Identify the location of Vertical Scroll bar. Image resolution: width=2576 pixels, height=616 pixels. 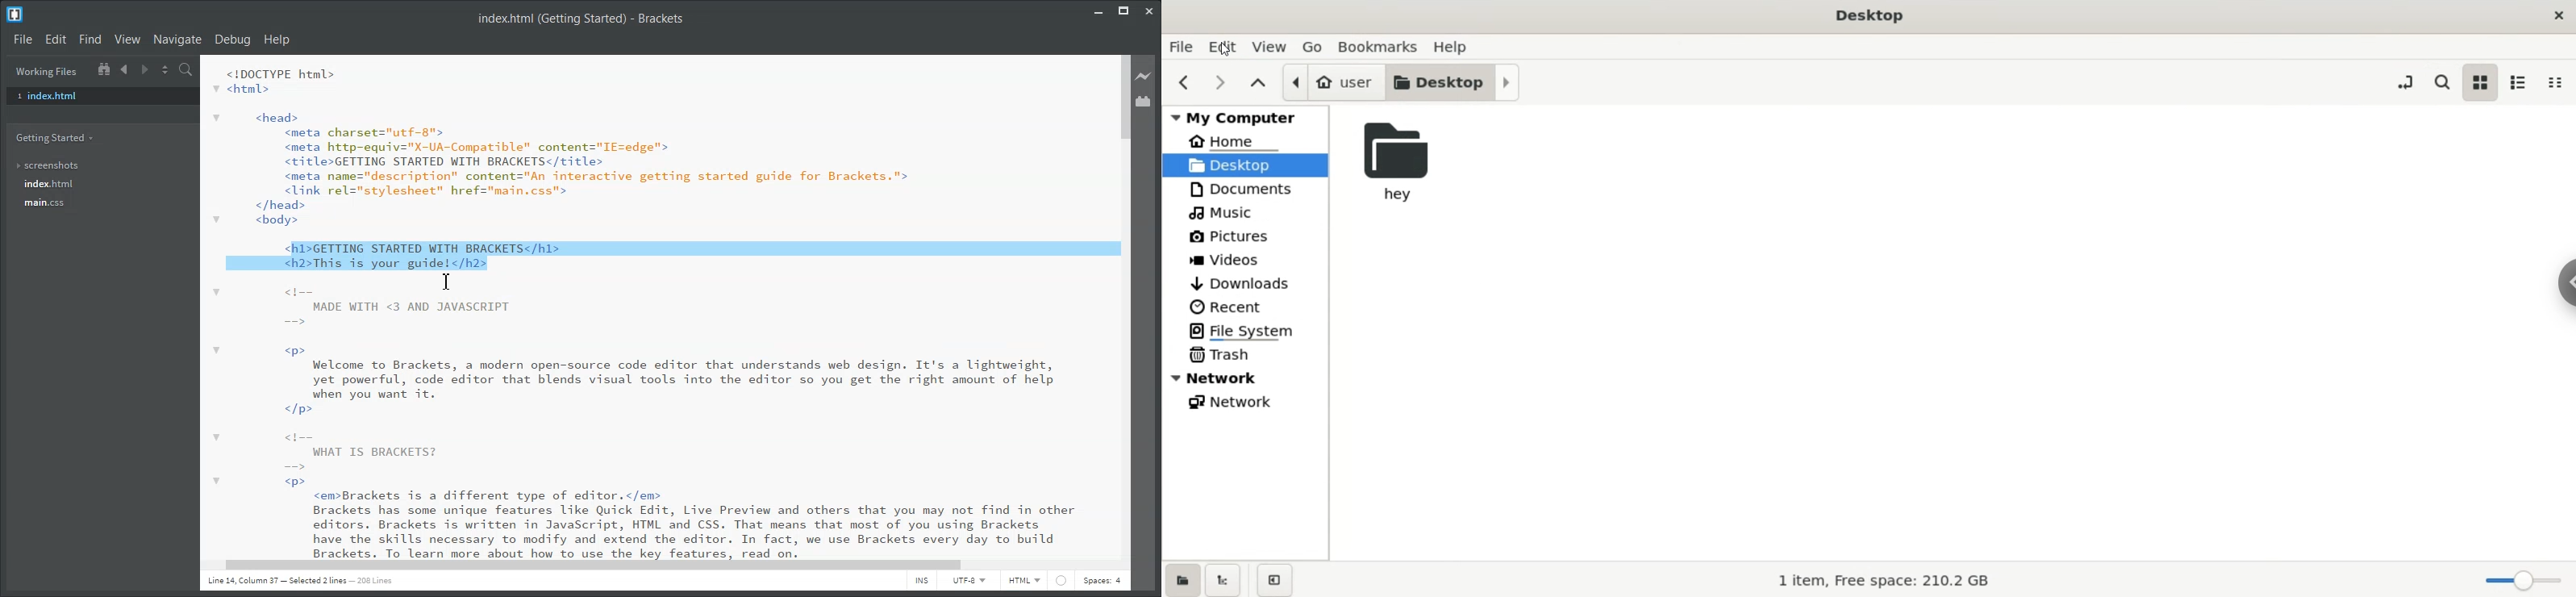
(1124, 304).